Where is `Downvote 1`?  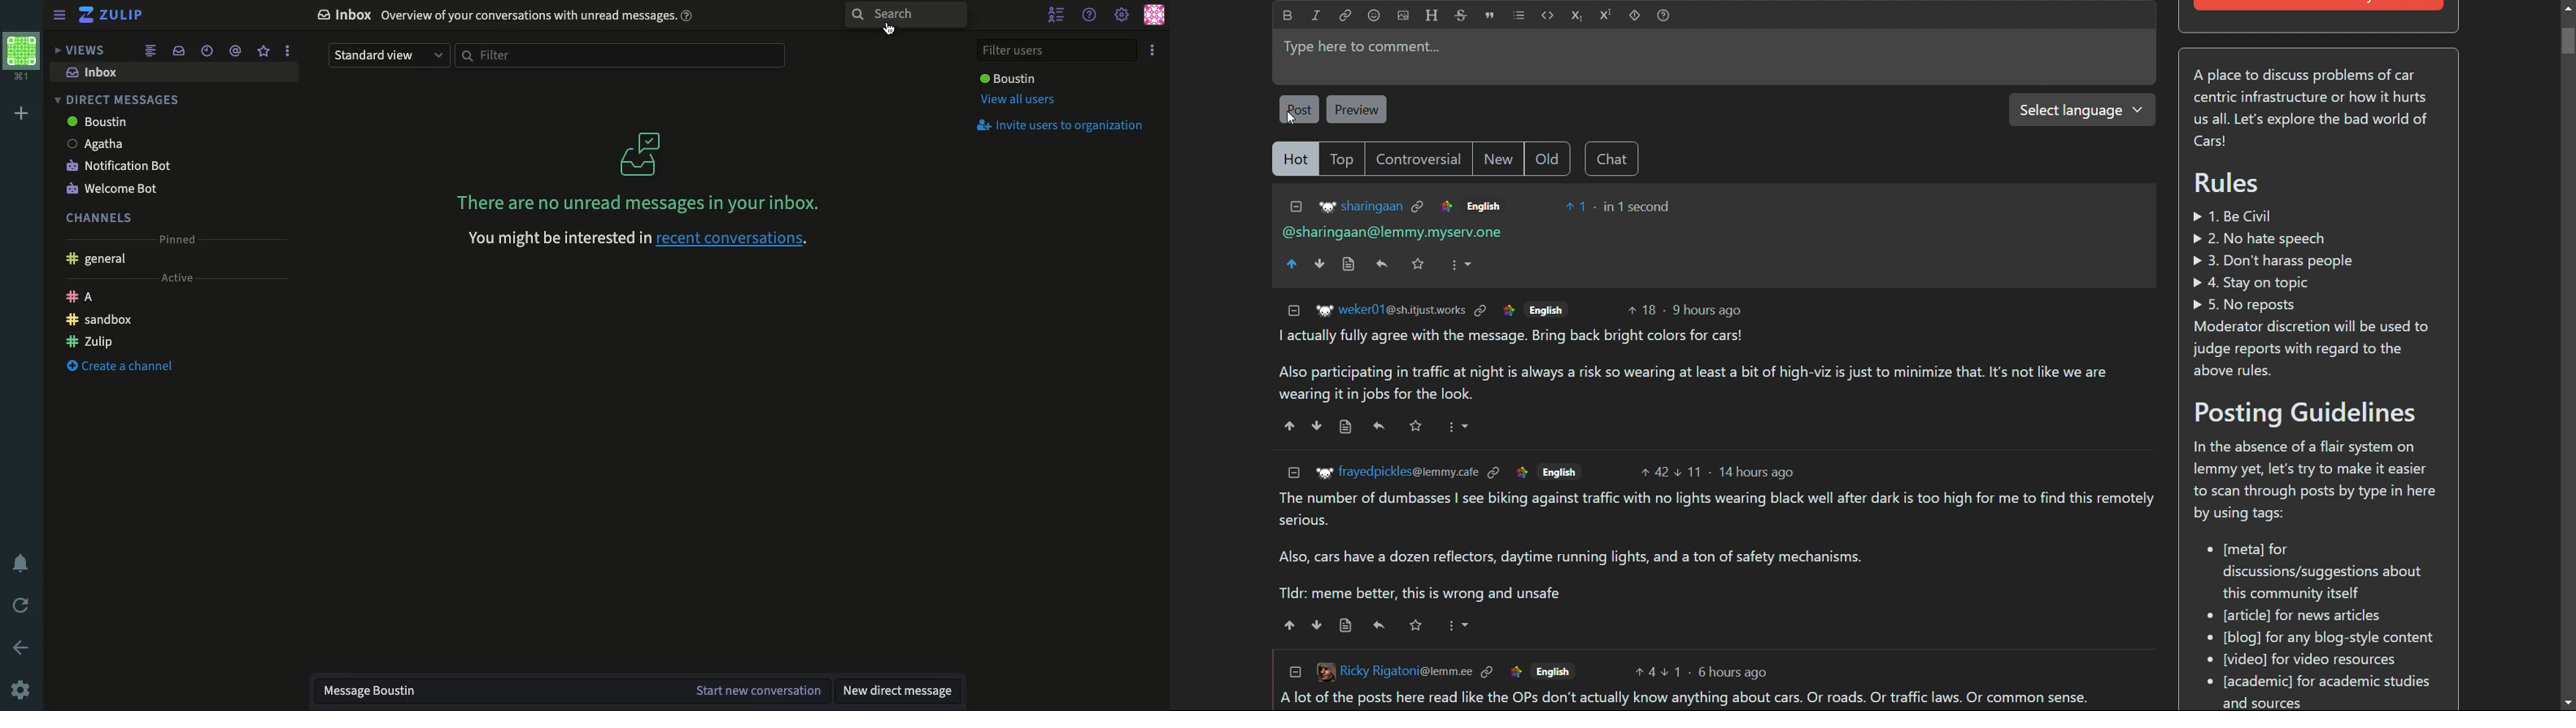 Downvote 1 is located at coordinates (1673, 673).